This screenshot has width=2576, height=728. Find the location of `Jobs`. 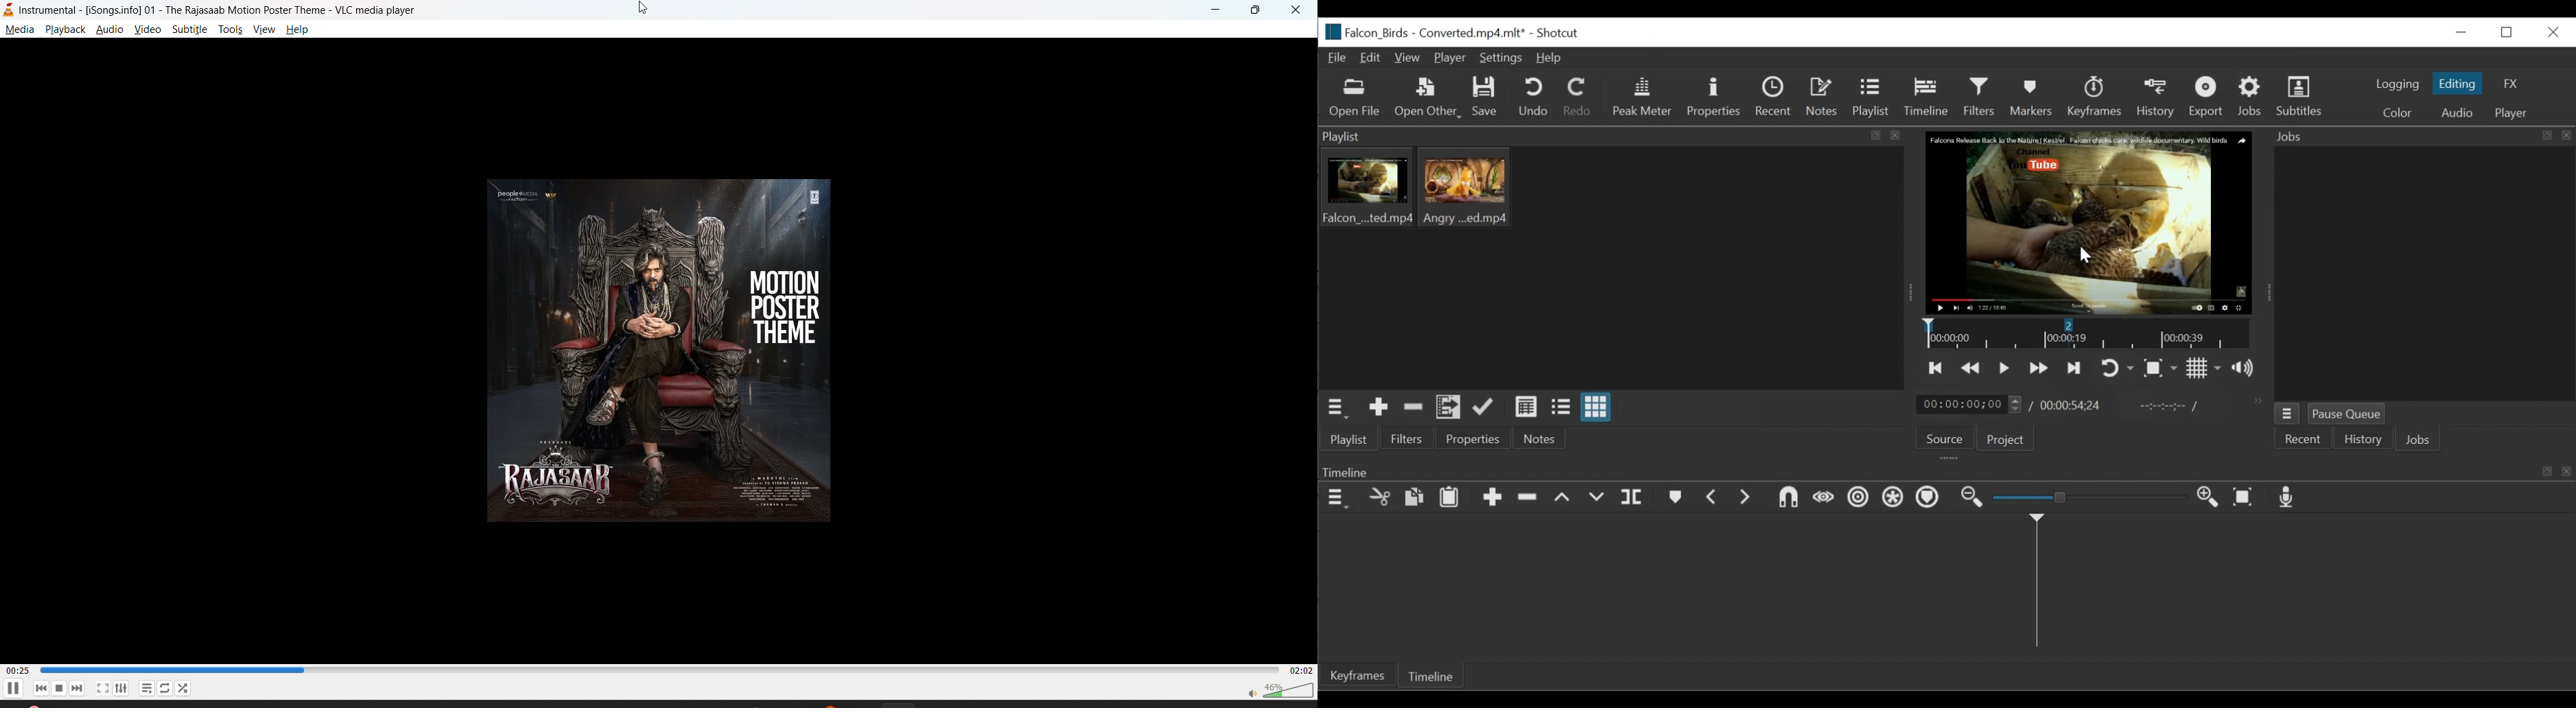

Jobs is located at coordinates (2422, 441).